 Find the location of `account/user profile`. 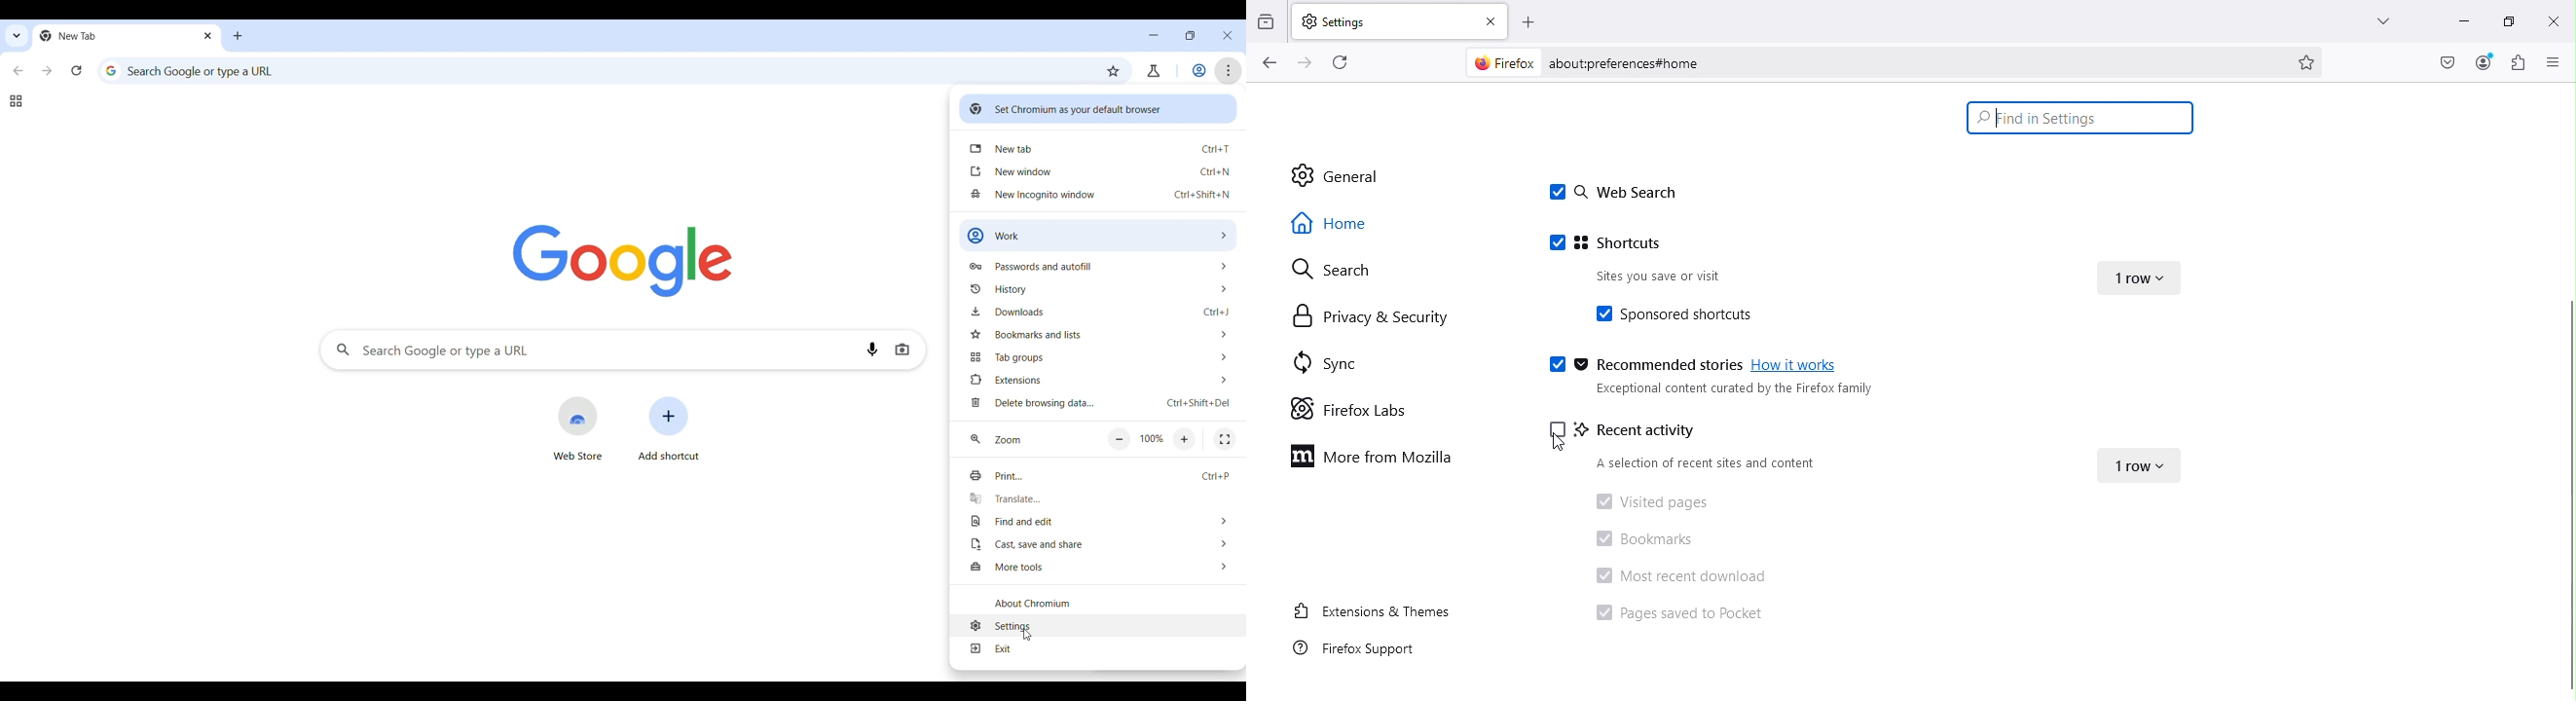

account/user profile is located at coordinates (1153, 71).